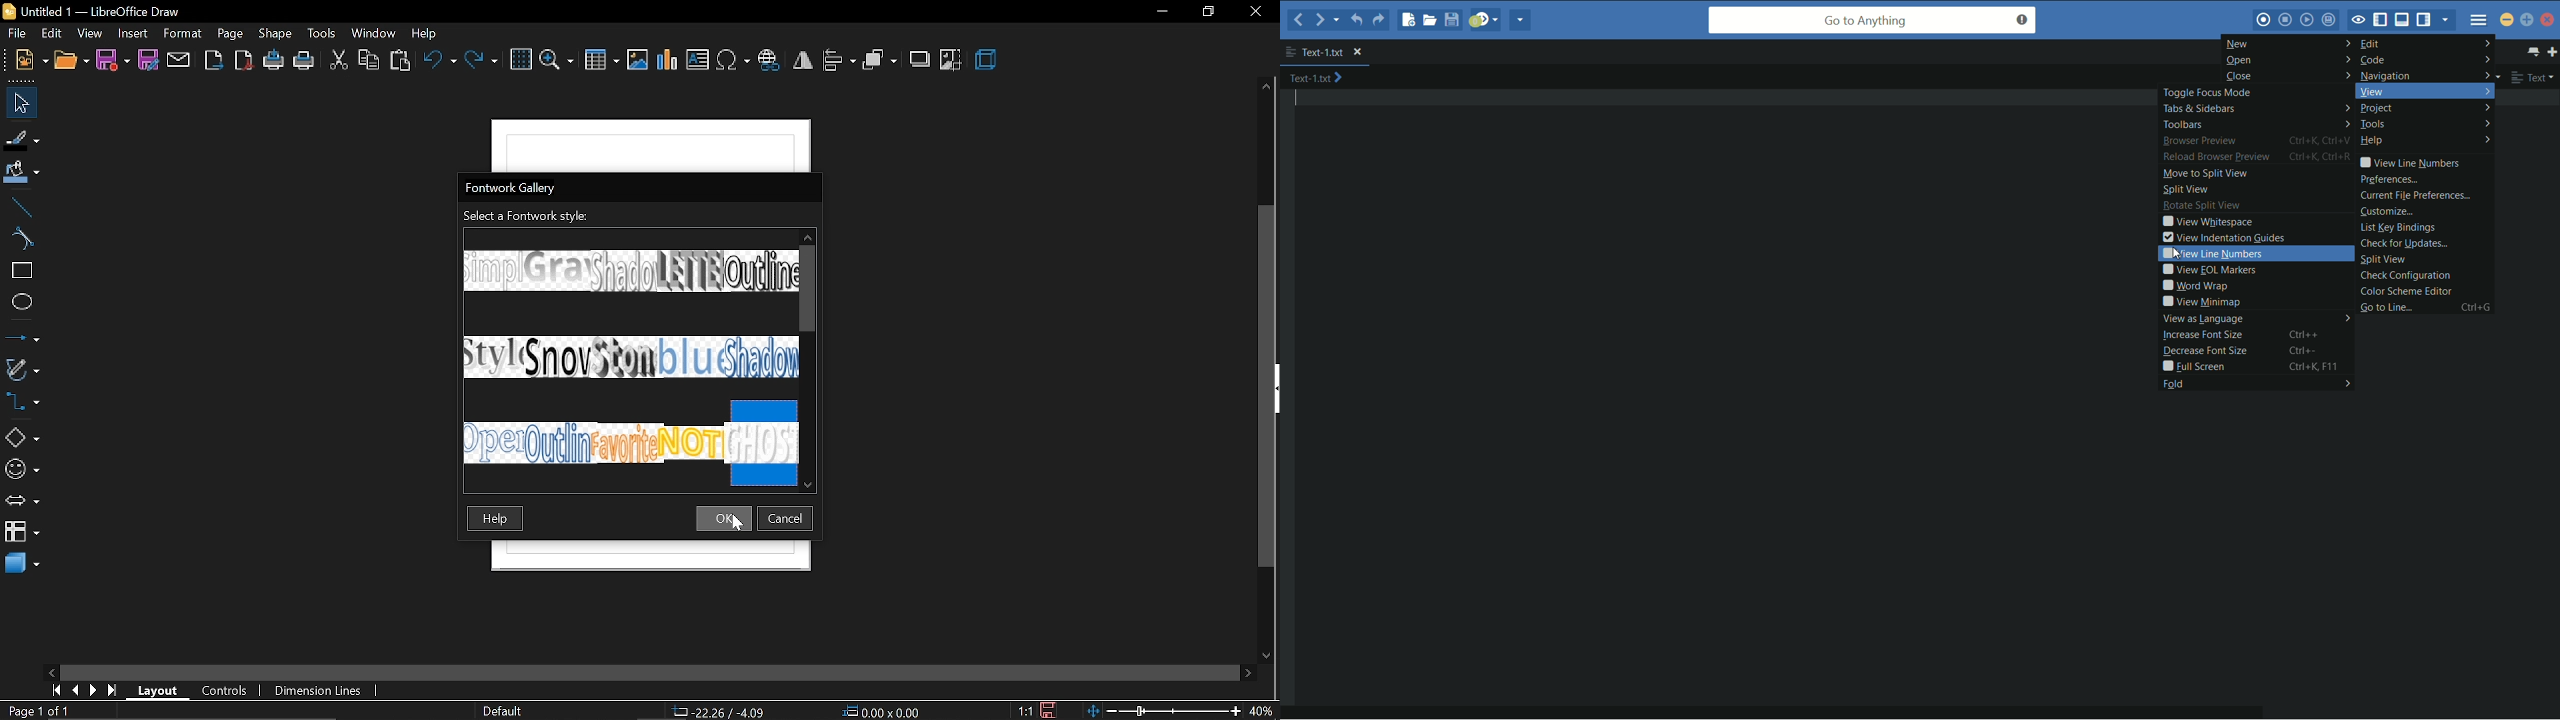 This screenshot has width=2576, height=728. I want to click on open file, so click(1427, 20).